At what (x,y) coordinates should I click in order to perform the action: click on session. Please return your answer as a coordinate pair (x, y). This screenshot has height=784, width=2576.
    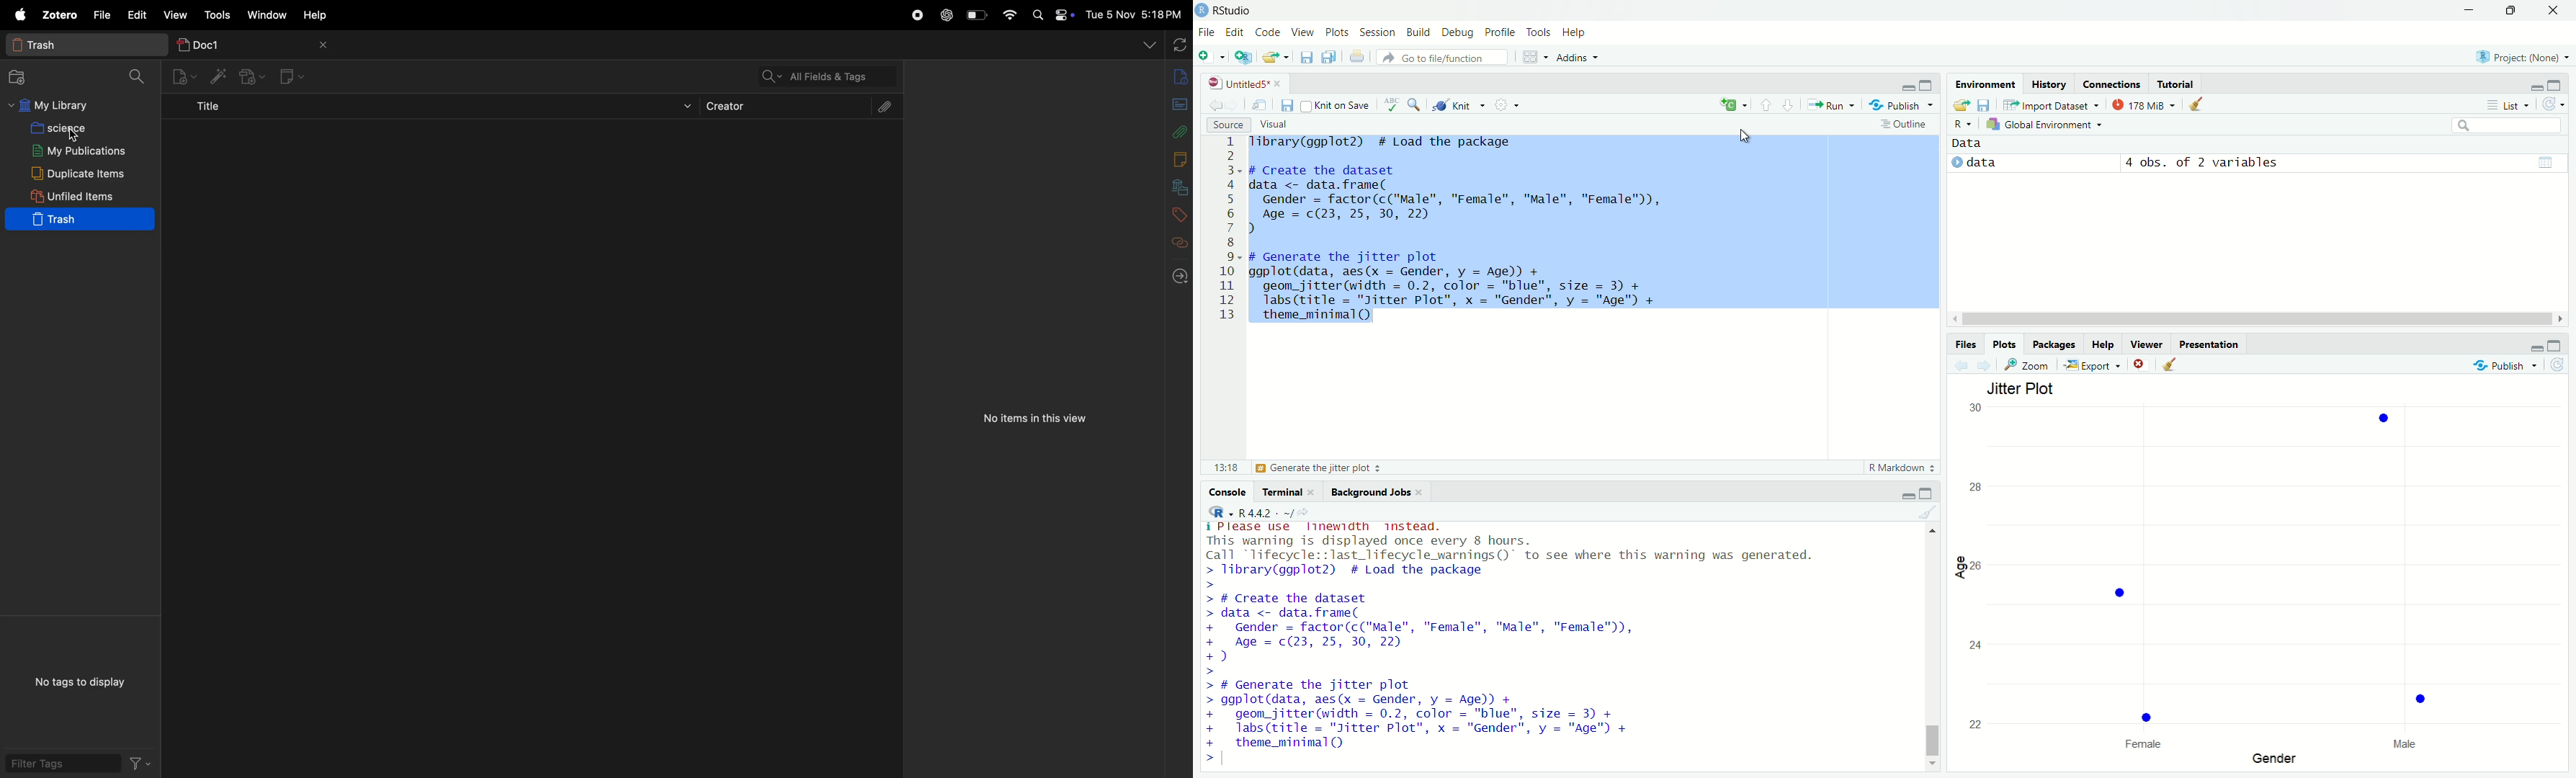
    Looking at the image, I should click on (1376, 31).